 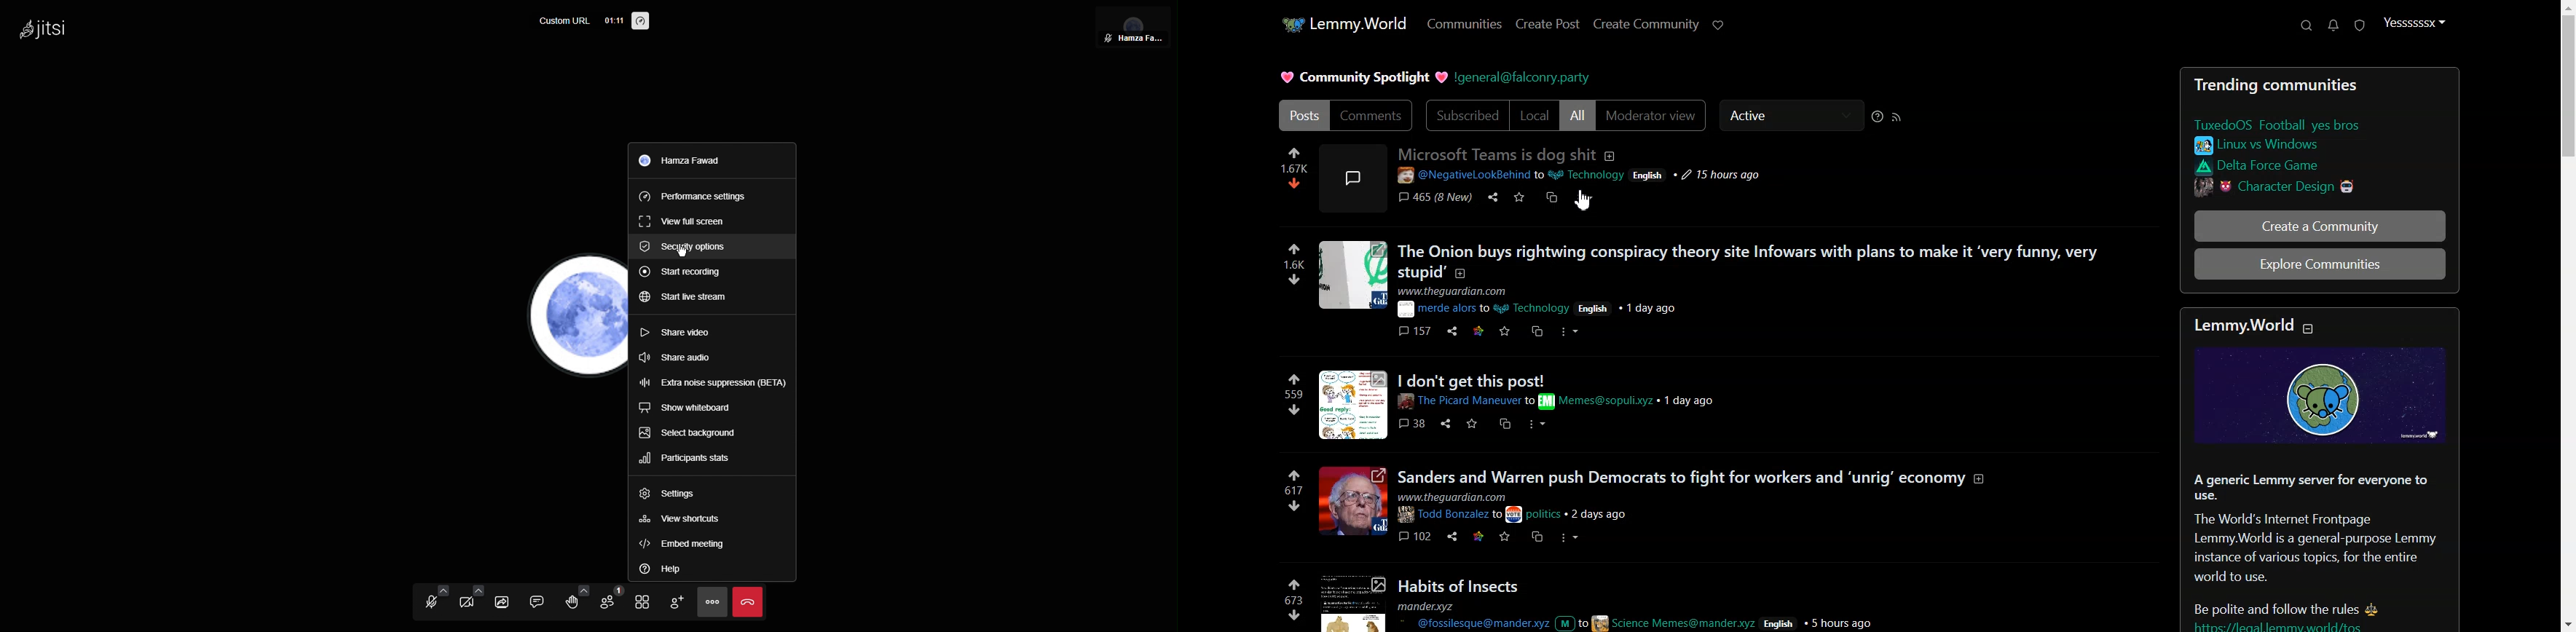 I want to click on Extra noise suppression, so click(x=713, y=382).